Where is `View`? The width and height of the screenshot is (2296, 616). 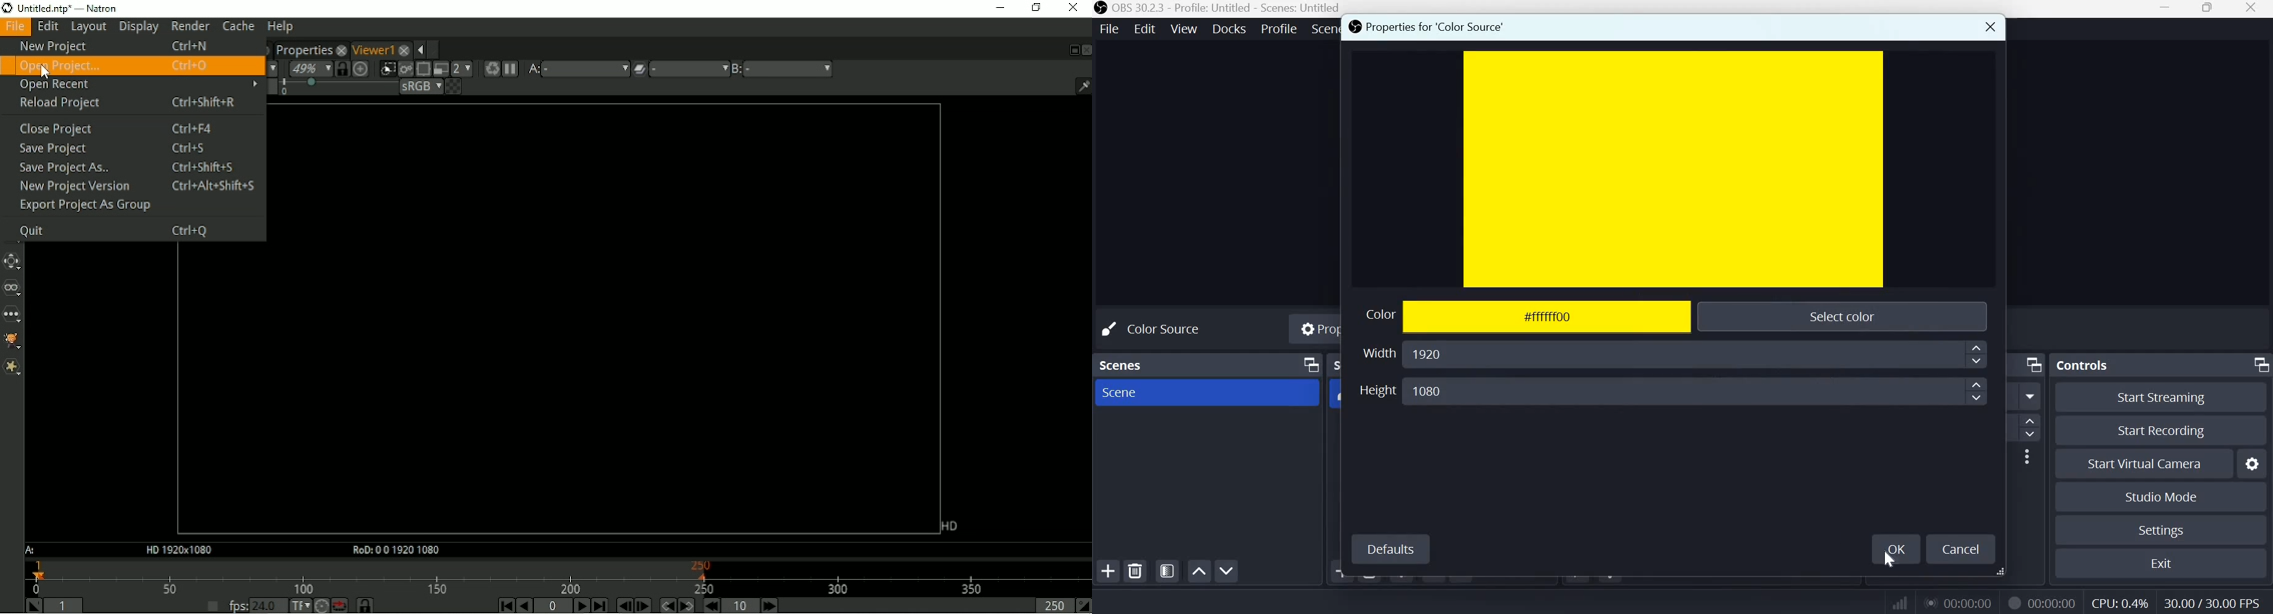
View is located at coordinates (1185, 28).